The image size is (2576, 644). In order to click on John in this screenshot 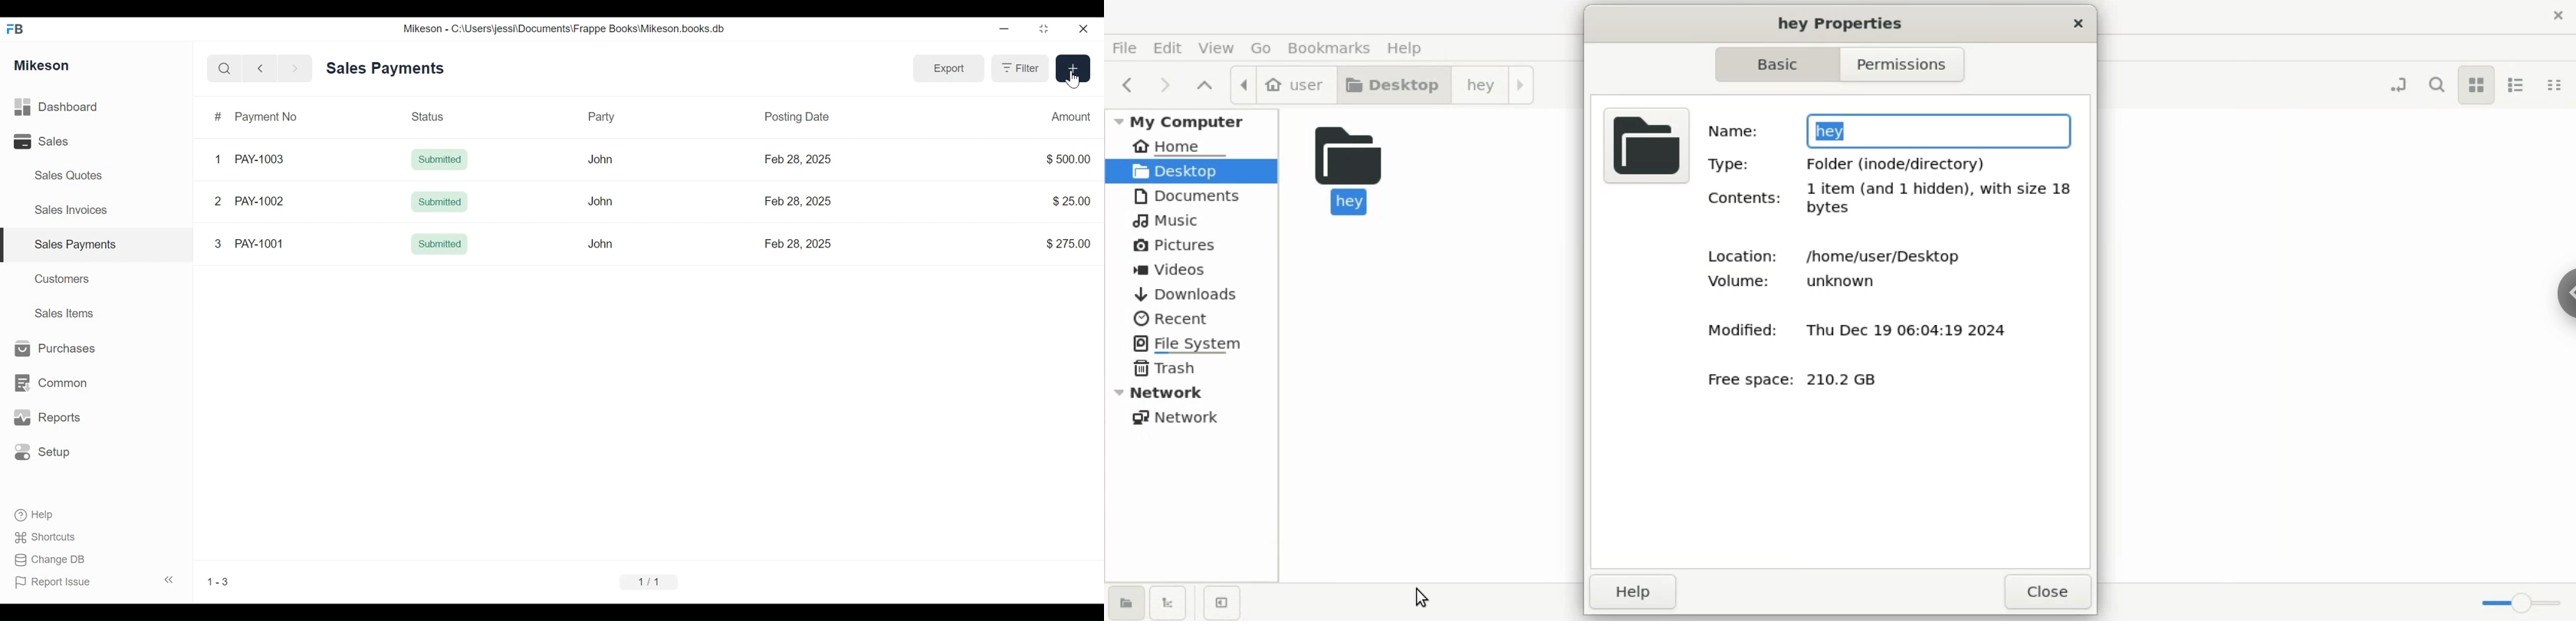, I will do `click(604, 205)`.